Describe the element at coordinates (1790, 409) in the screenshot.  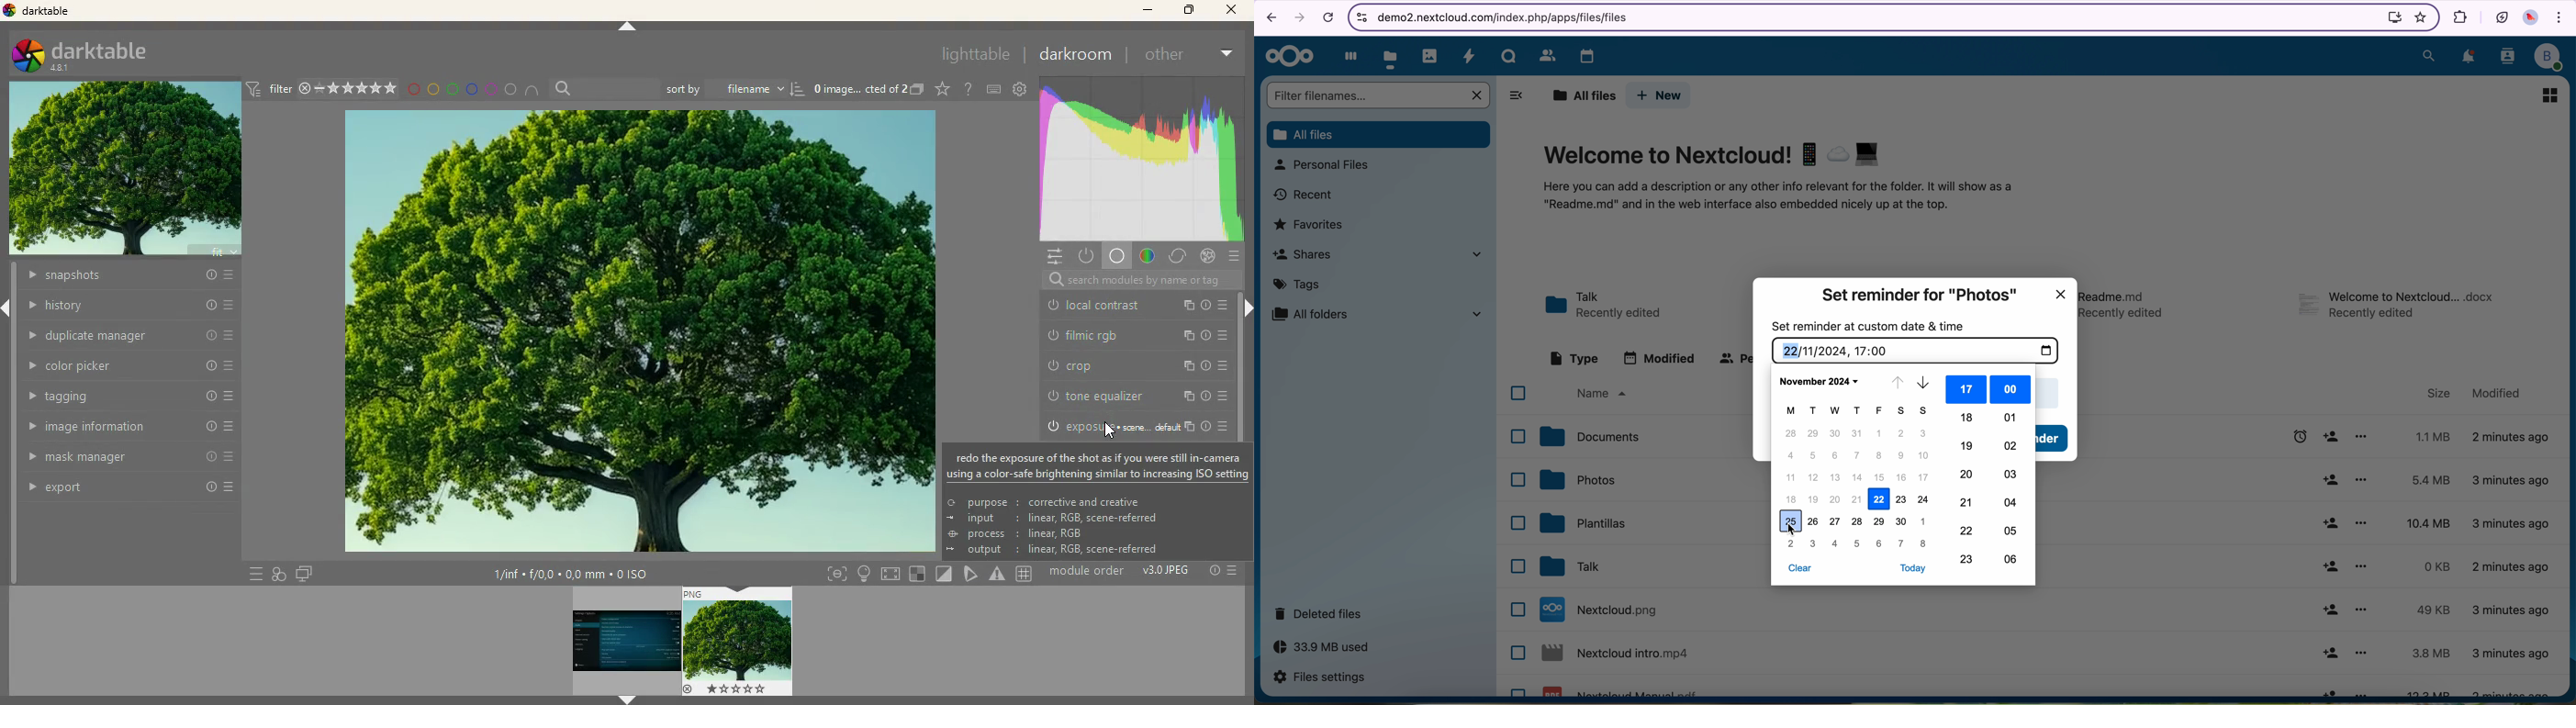
I see `monday` at that location.